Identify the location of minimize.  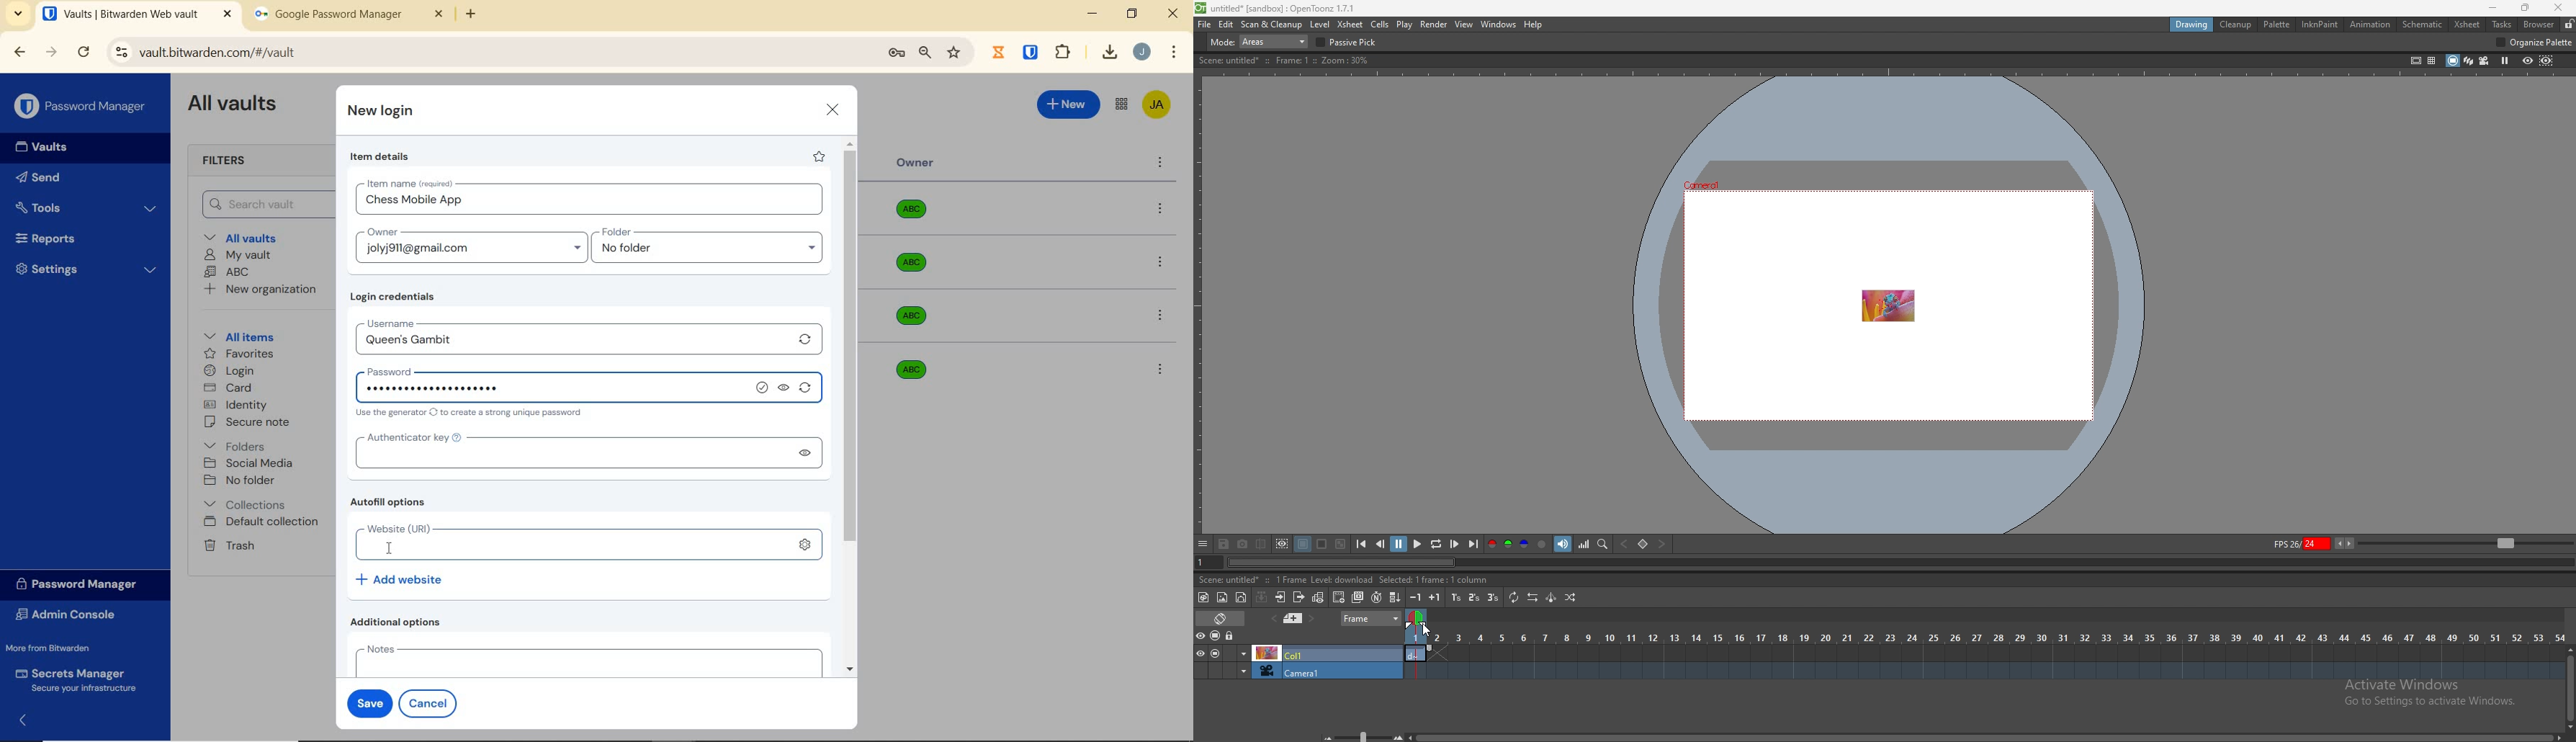
(1092, 14).